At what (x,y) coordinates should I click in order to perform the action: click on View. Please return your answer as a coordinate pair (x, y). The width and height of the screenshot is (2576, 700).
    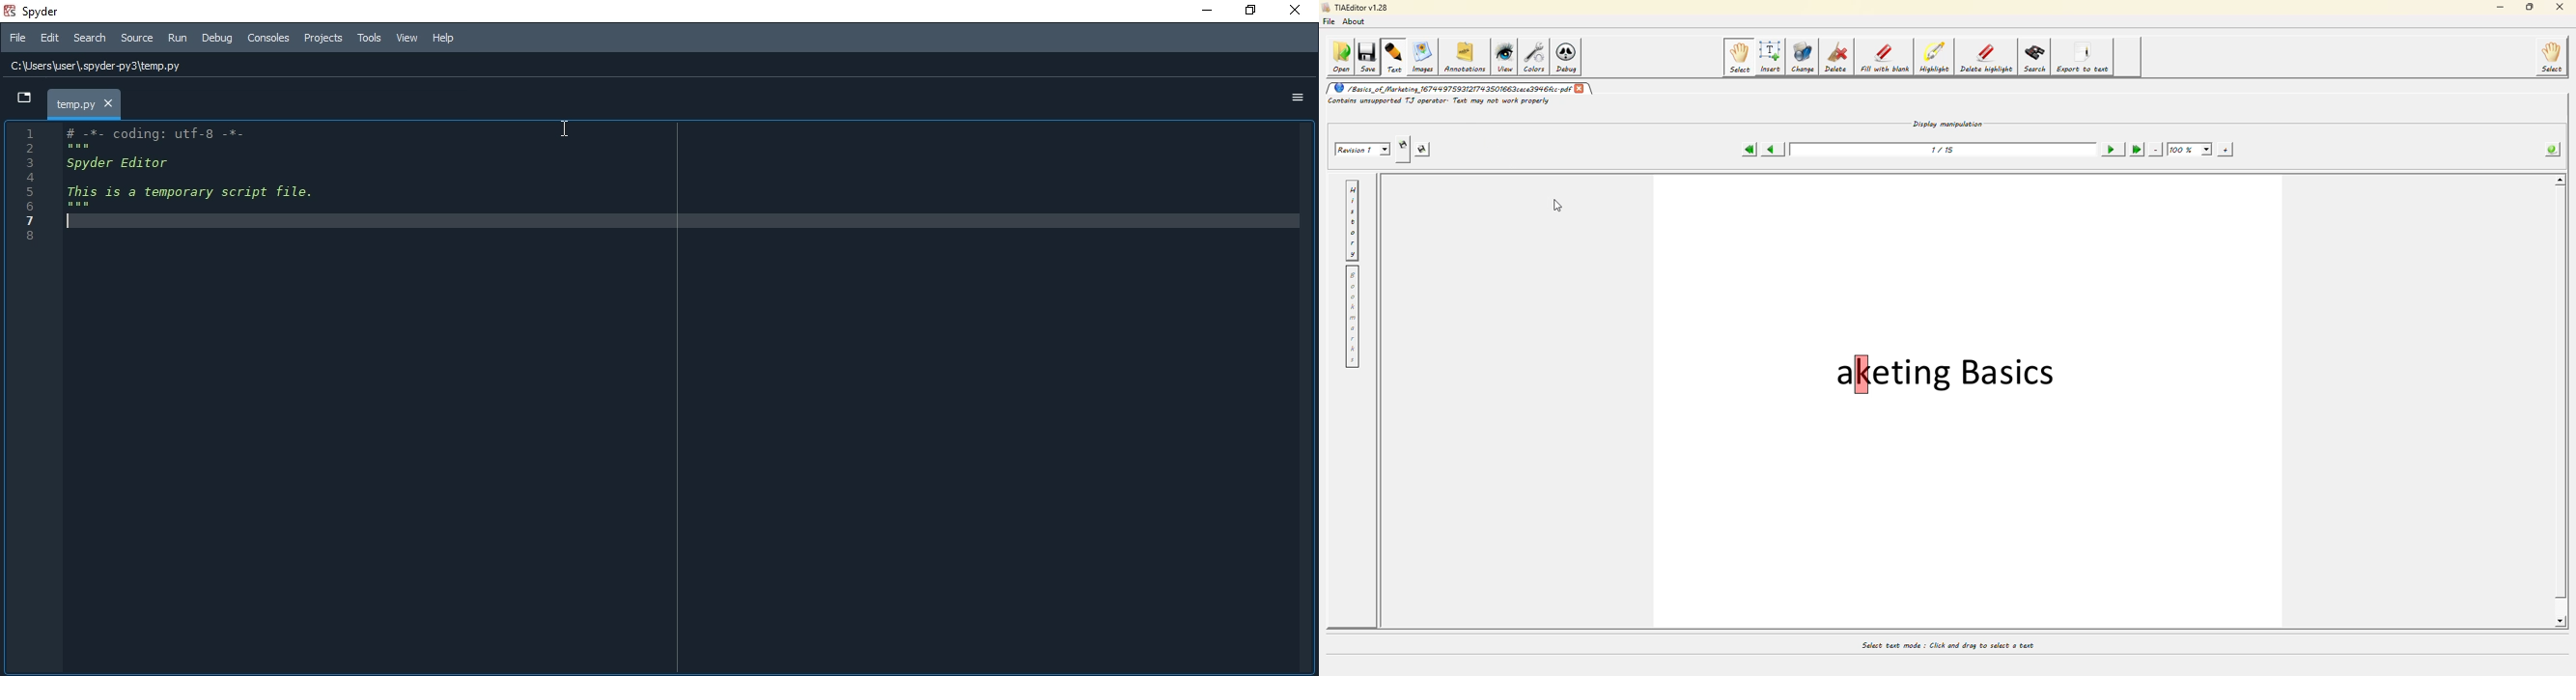
    Looking at the image, I should click on (407, 39).